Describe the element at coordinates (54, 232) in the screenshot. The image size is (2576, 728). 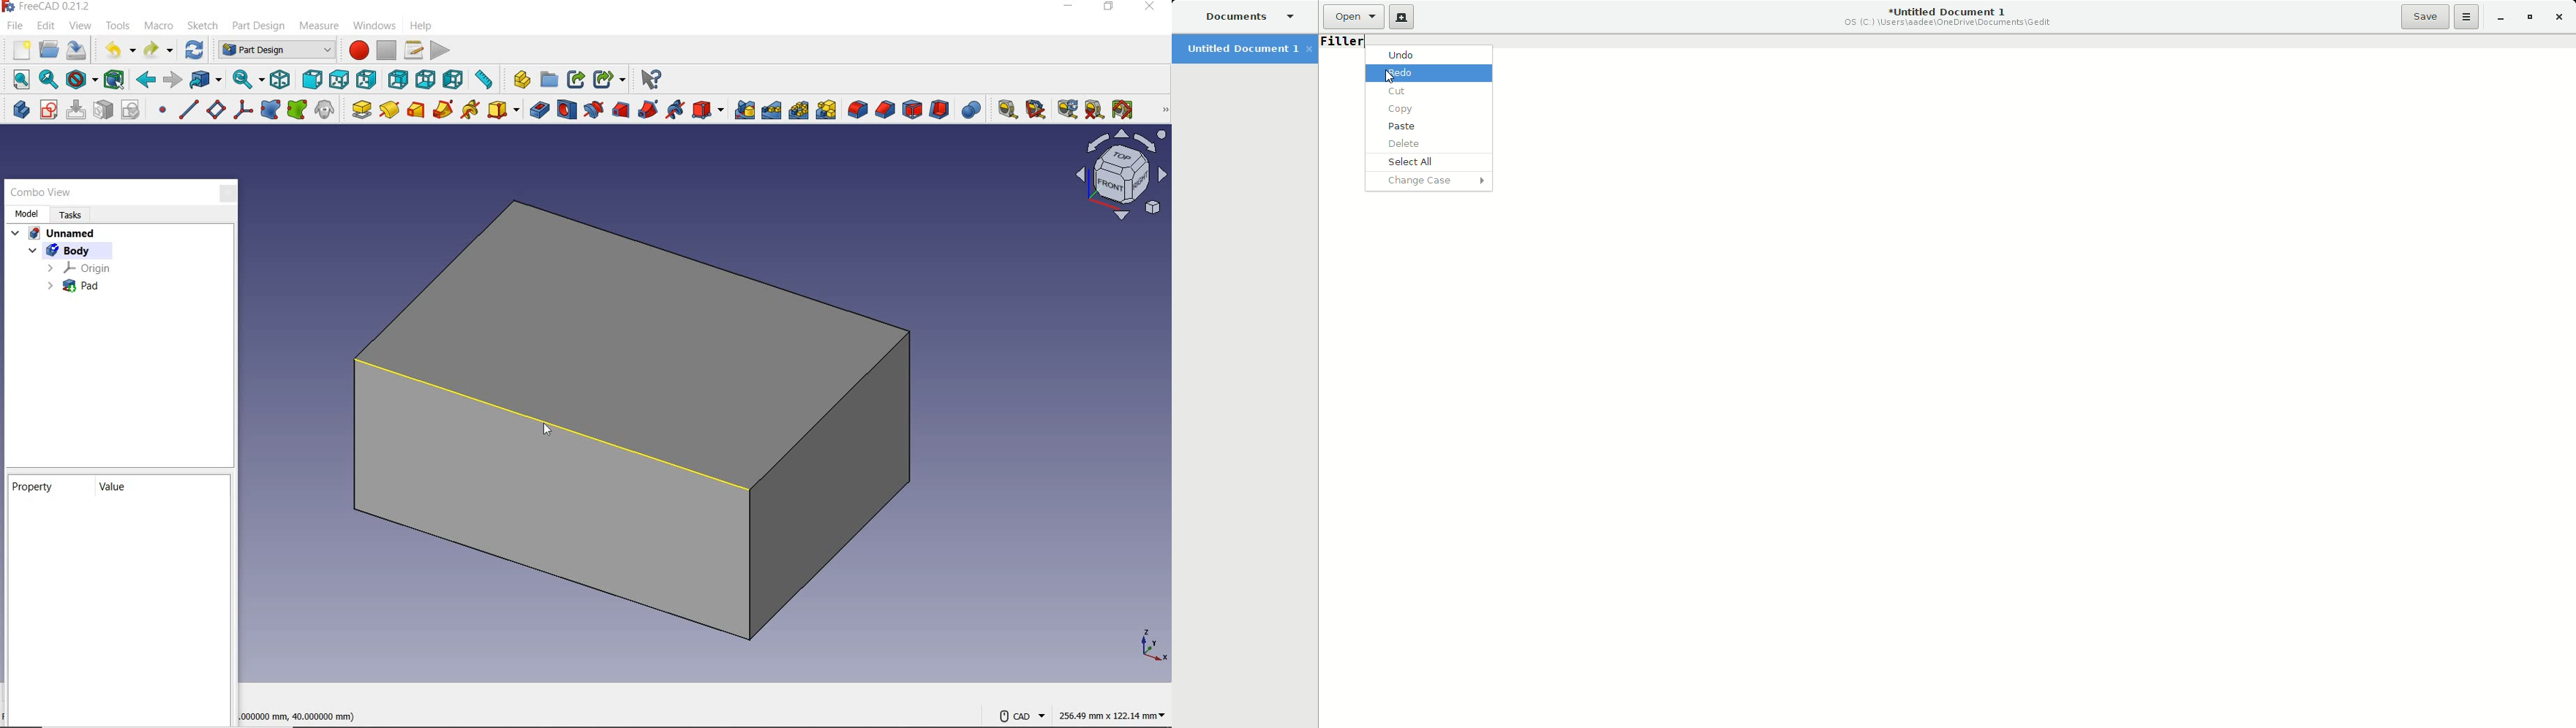
I see `unnamed` at that location.